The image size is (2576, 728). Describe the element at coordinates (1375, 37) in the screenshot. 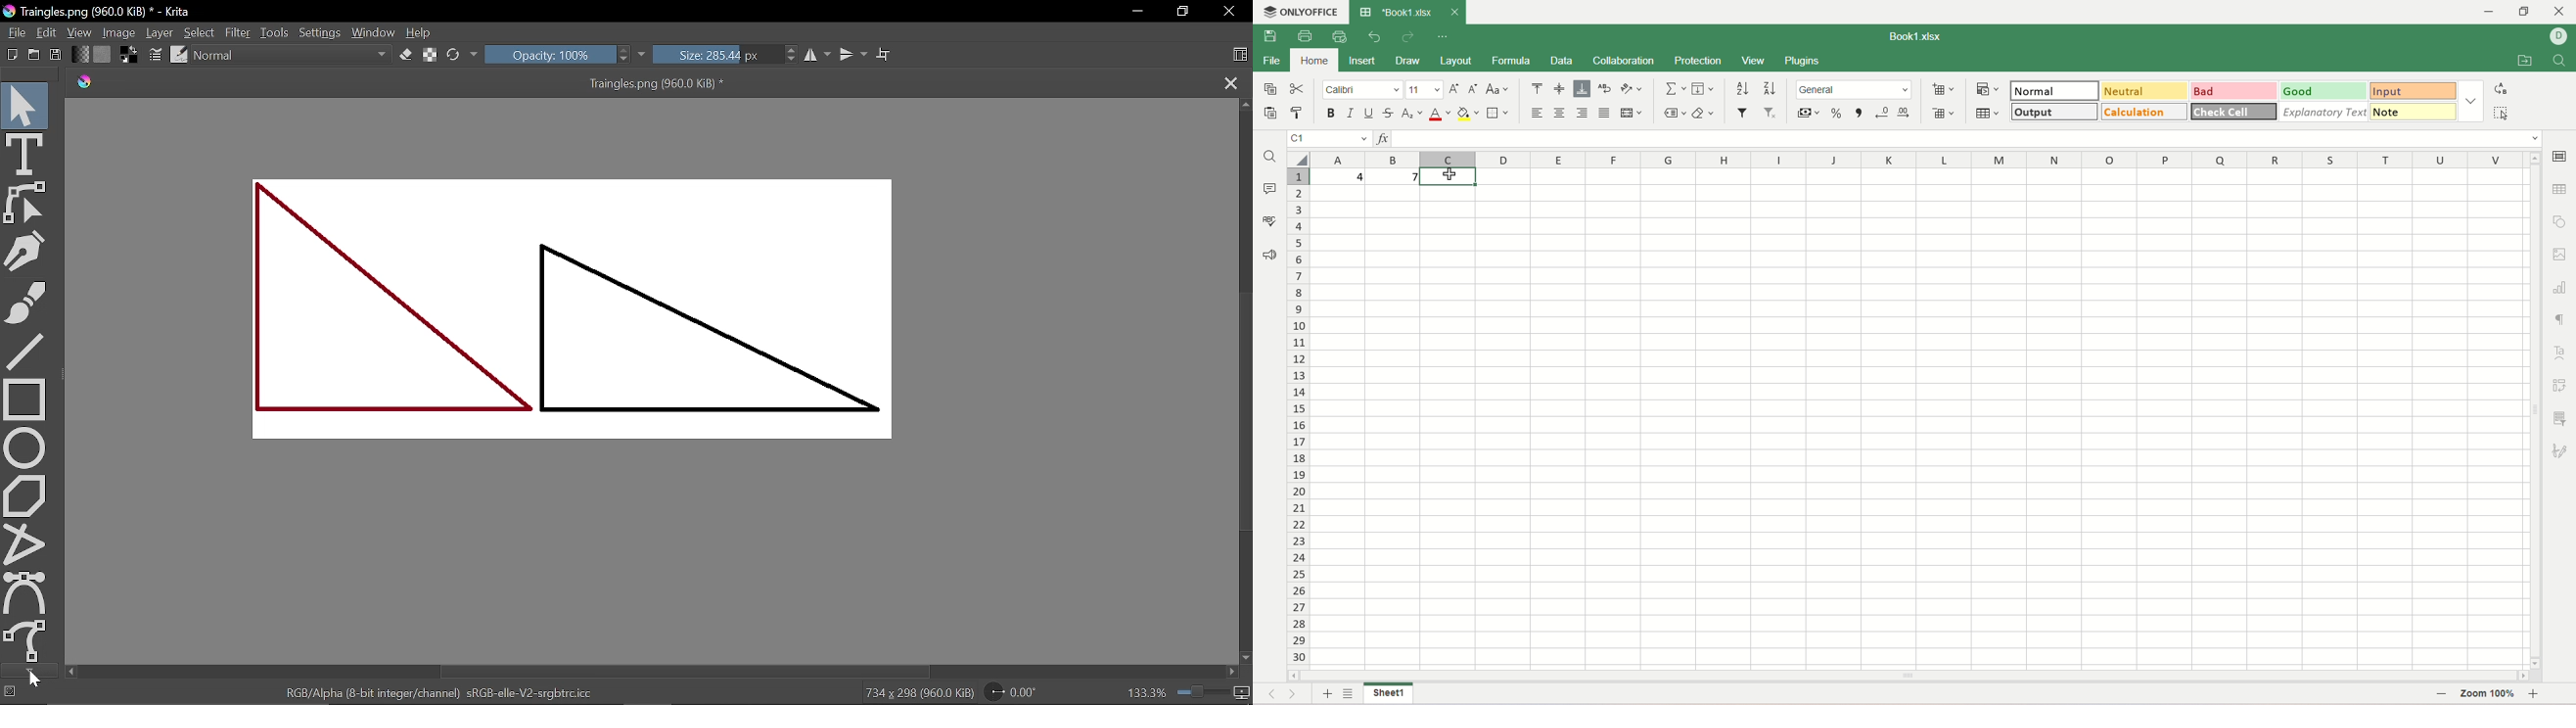

I see `undo` at that location.